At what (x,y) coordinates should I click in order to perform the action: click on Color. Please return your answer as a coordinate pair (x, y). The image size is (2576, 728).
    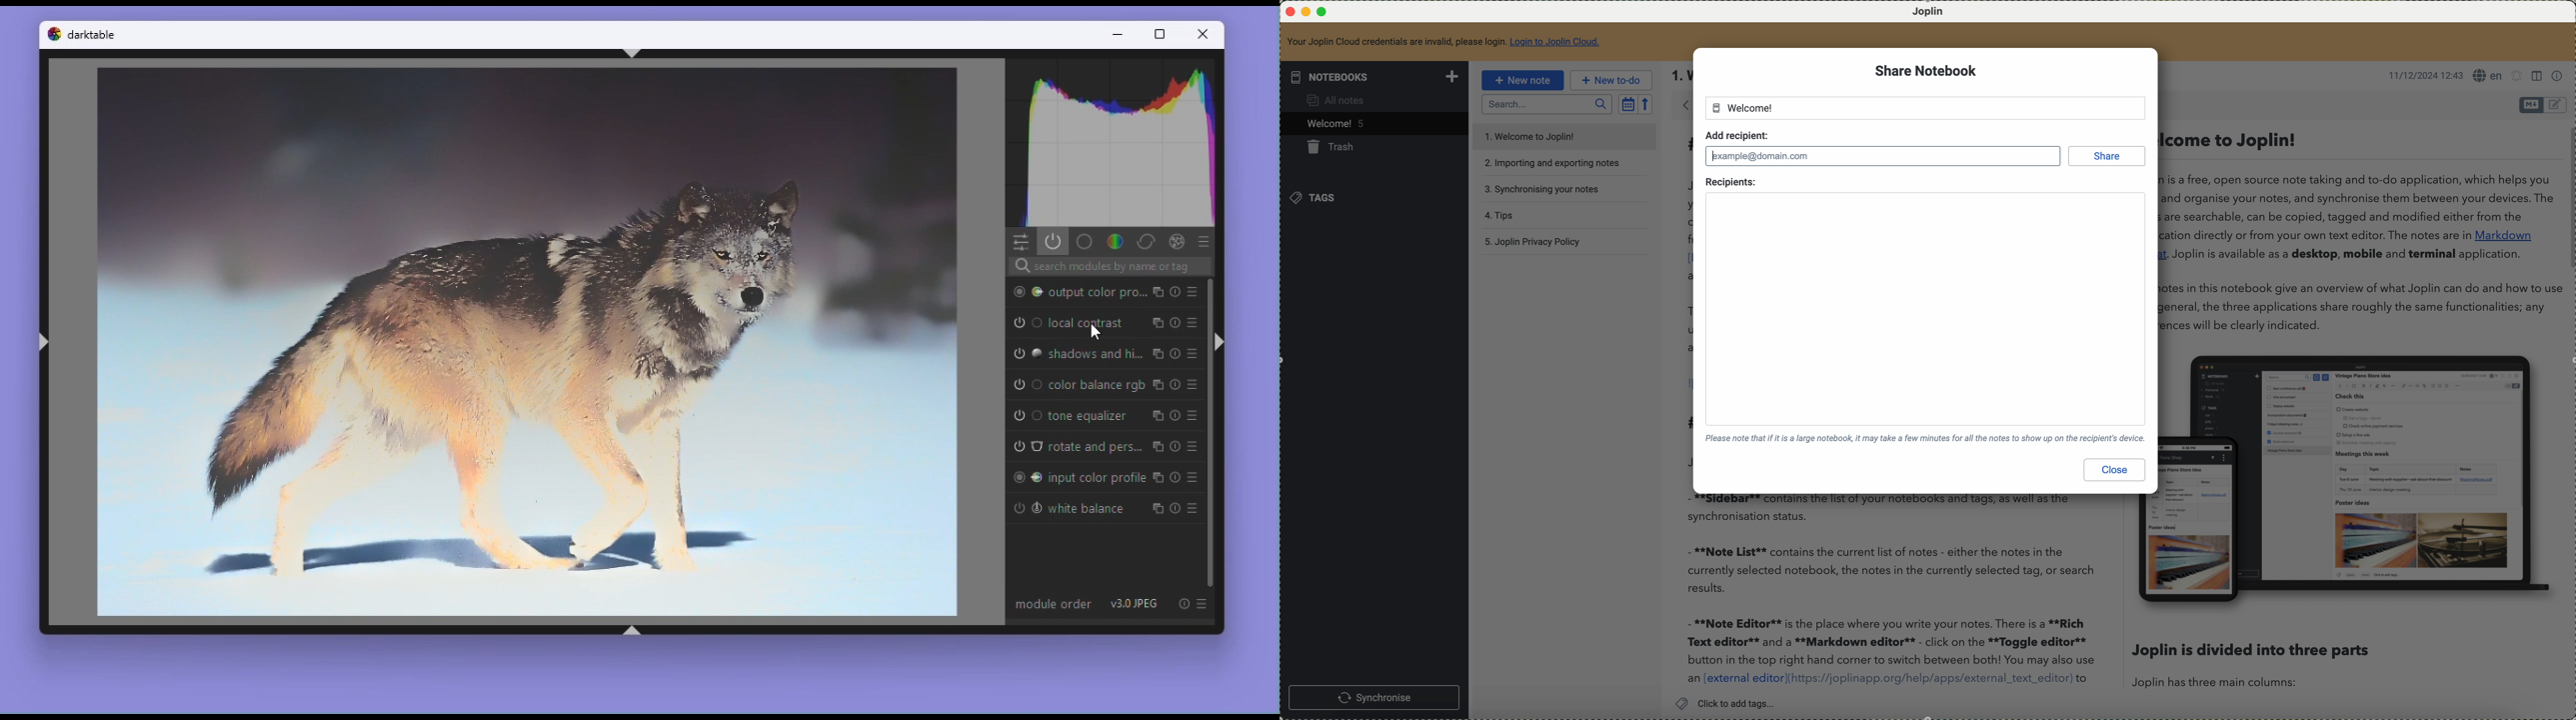
    Looking at the image, I should click on (1114, 242).